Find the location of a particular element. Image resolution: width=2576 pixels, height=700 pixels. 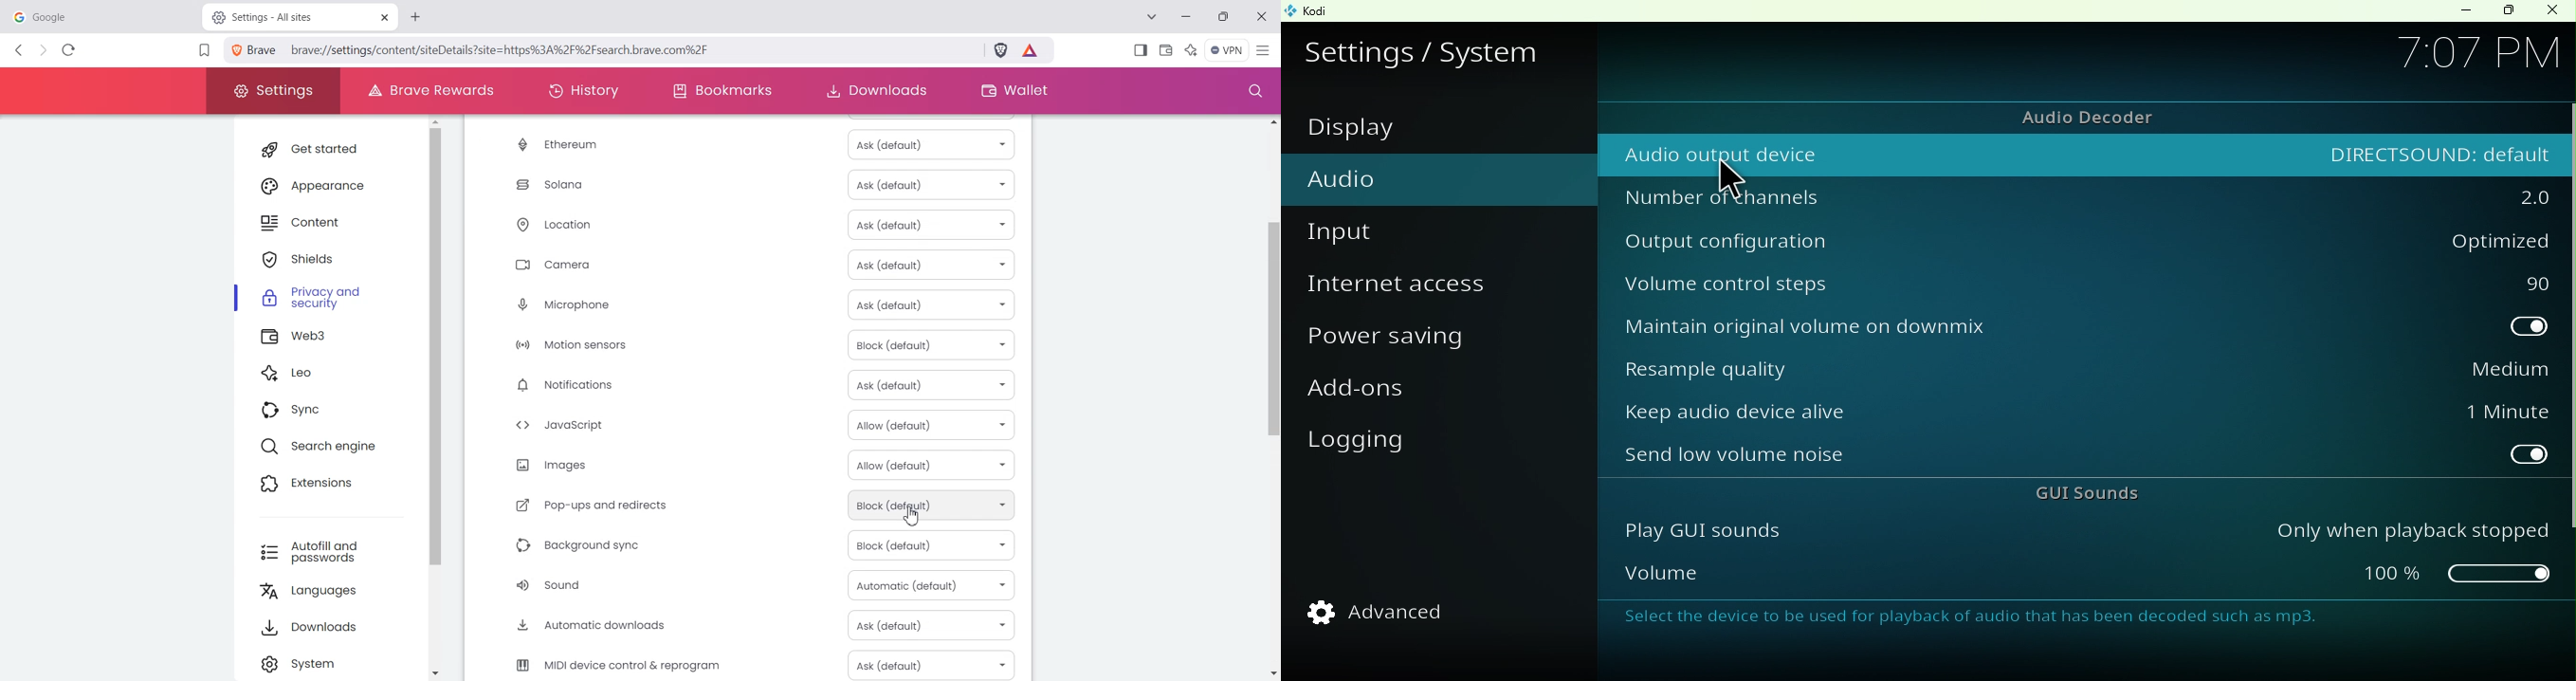

Display is located at coordinates (1390, 132).